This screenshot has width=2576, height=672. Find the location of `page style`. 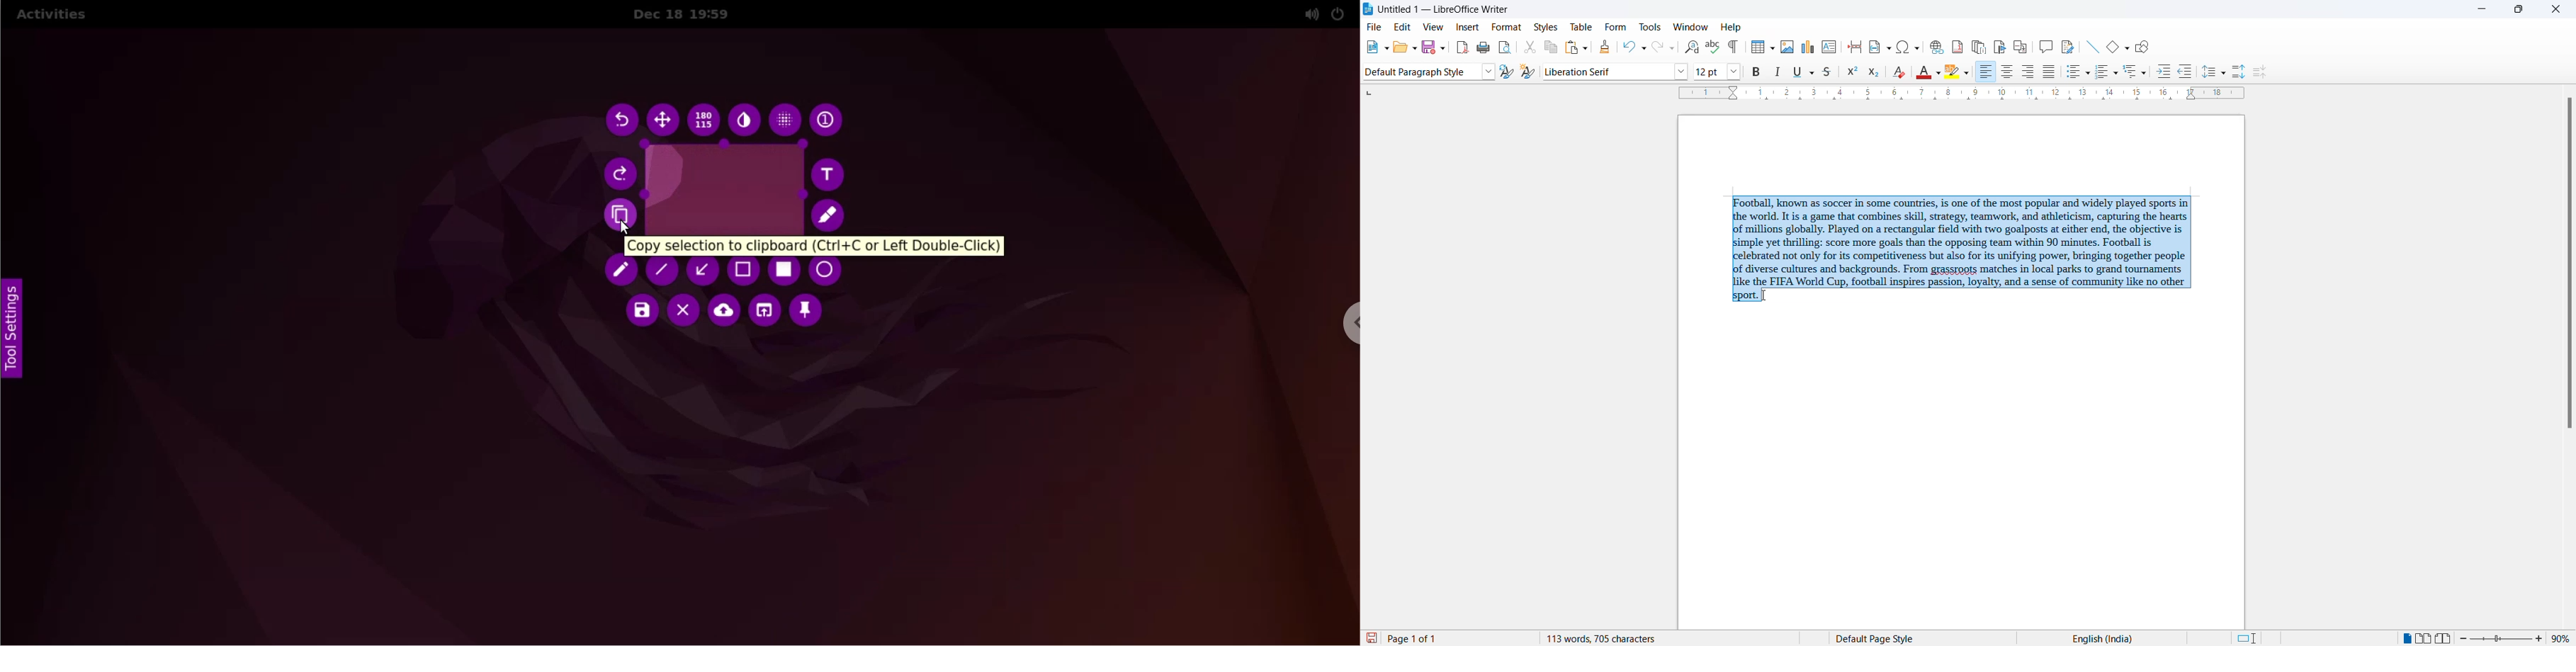

page style is located at coordinates (1935, 638).